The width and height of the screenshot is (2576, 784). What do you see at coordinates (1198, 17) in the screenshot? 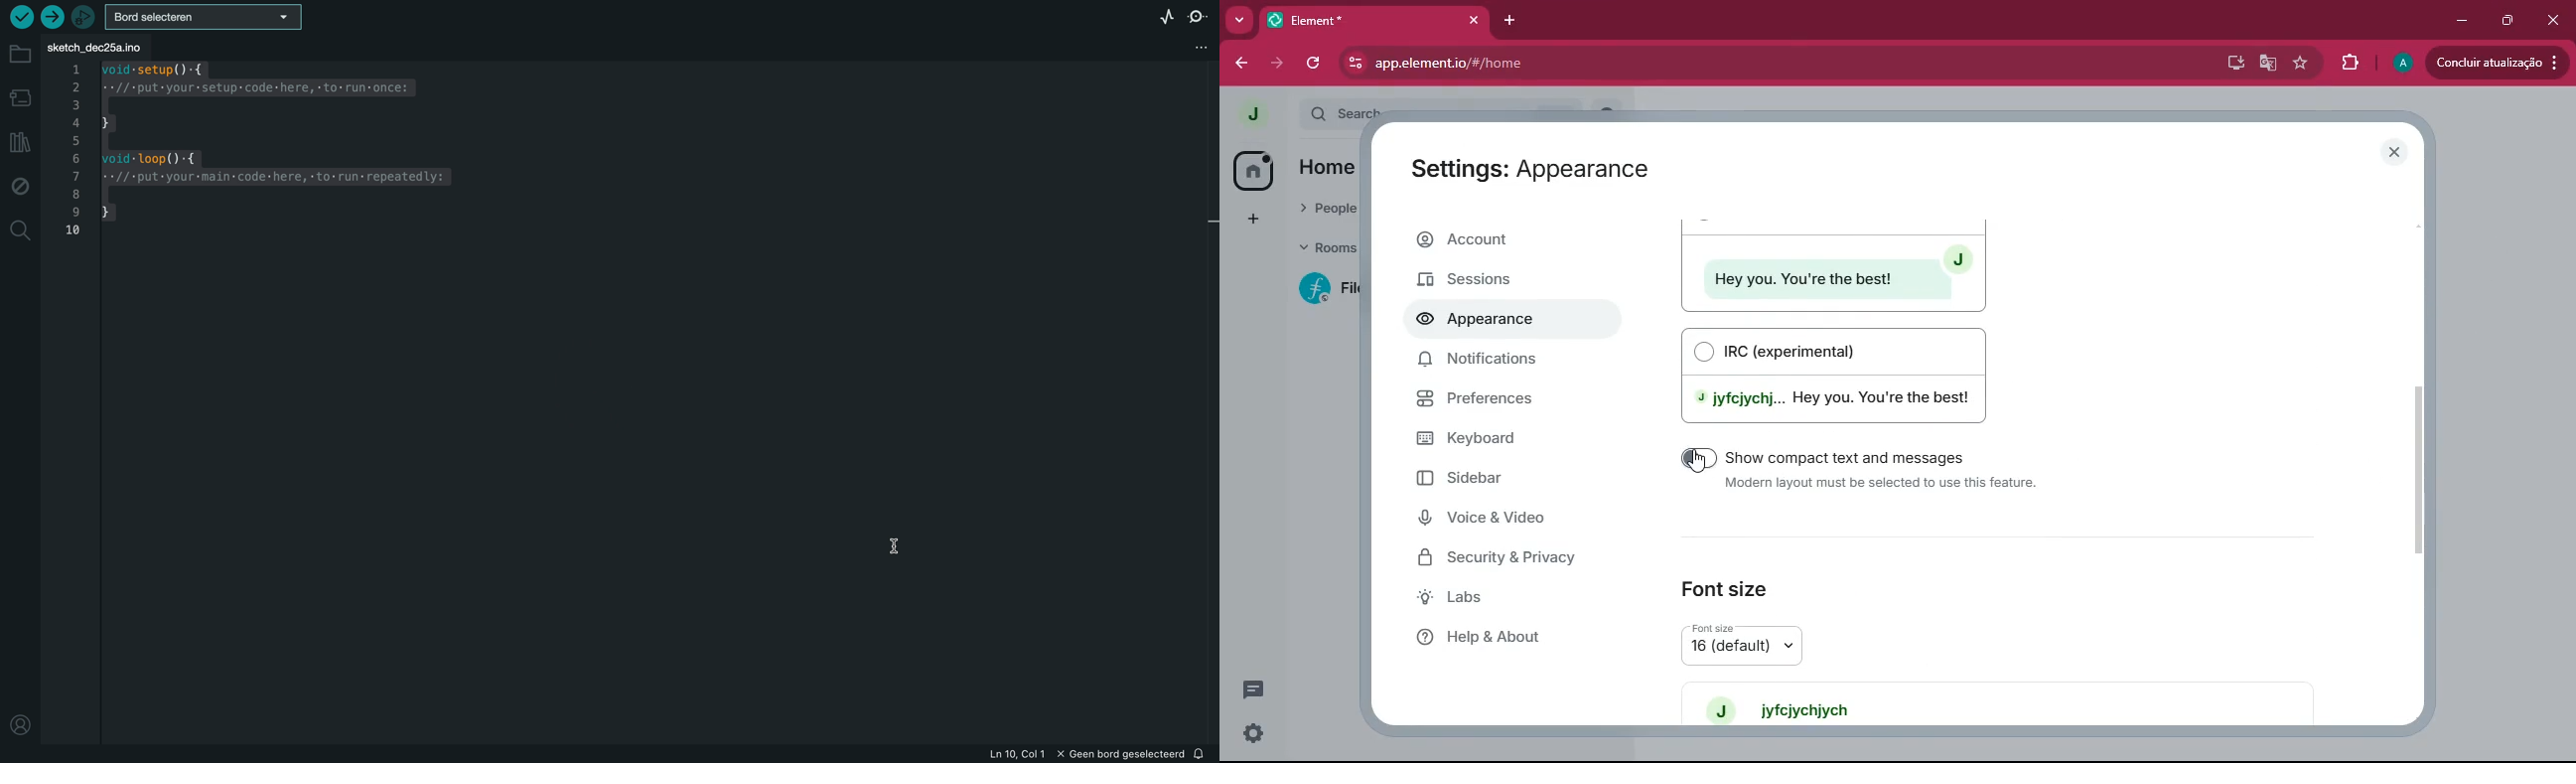
I see `serial  monitor` at bounding box center [1198, 17].